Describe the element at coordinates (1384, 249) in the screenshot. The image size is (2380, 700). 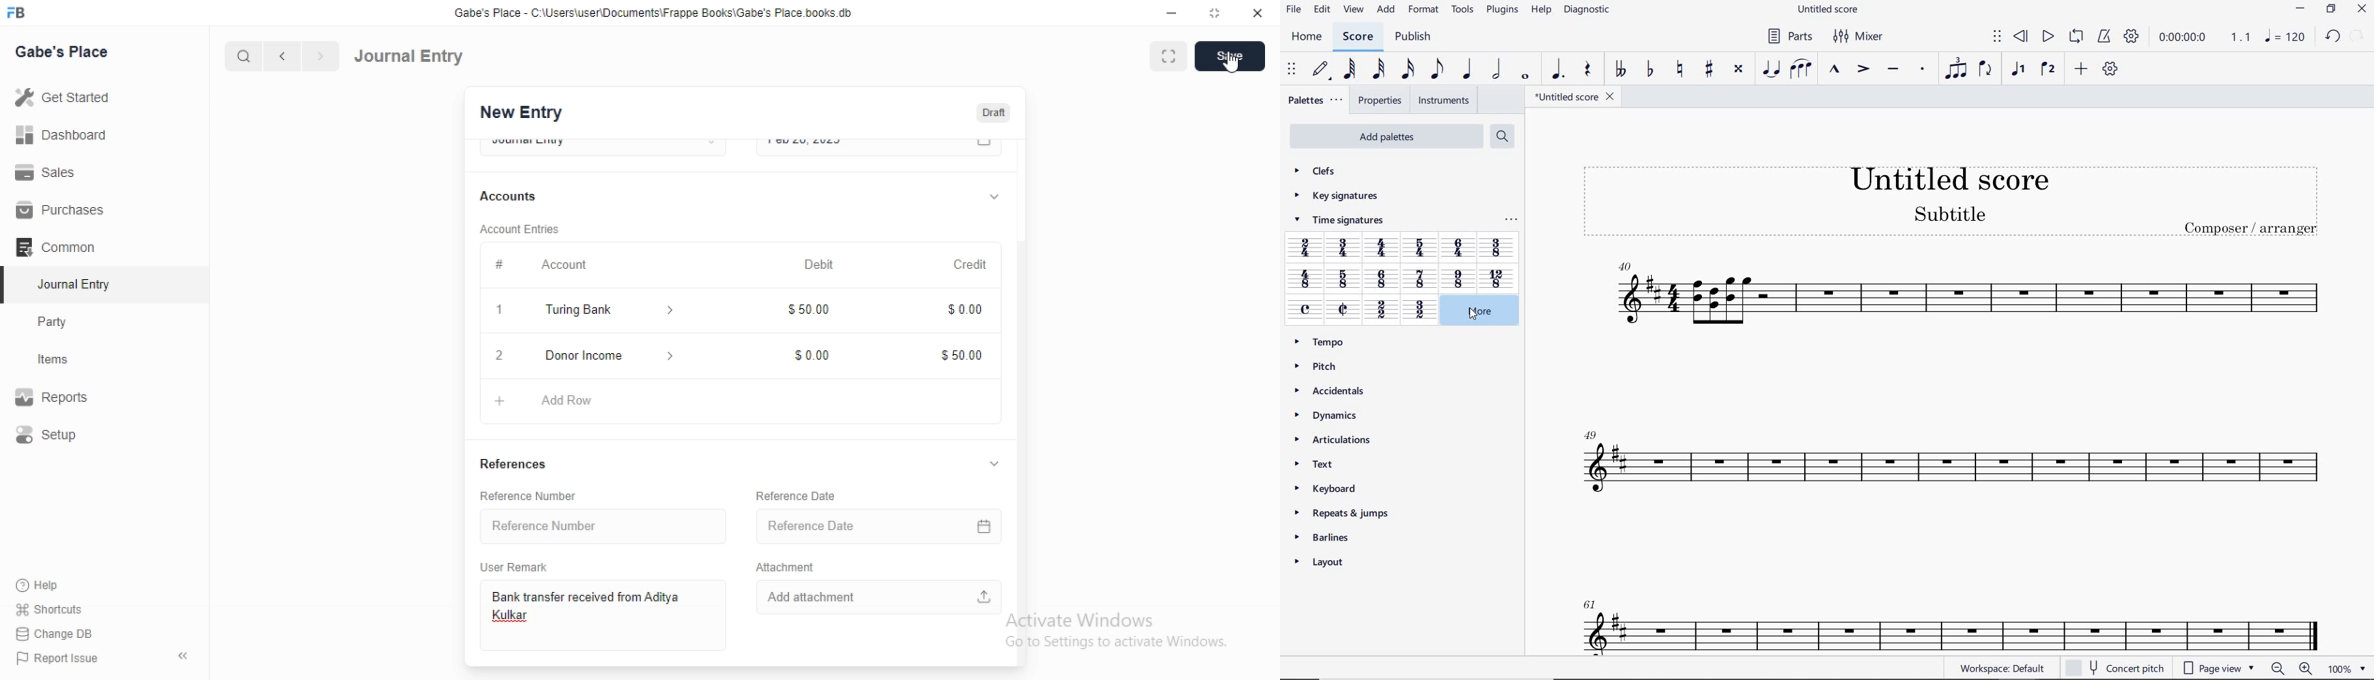
I see `4/4` at that location.